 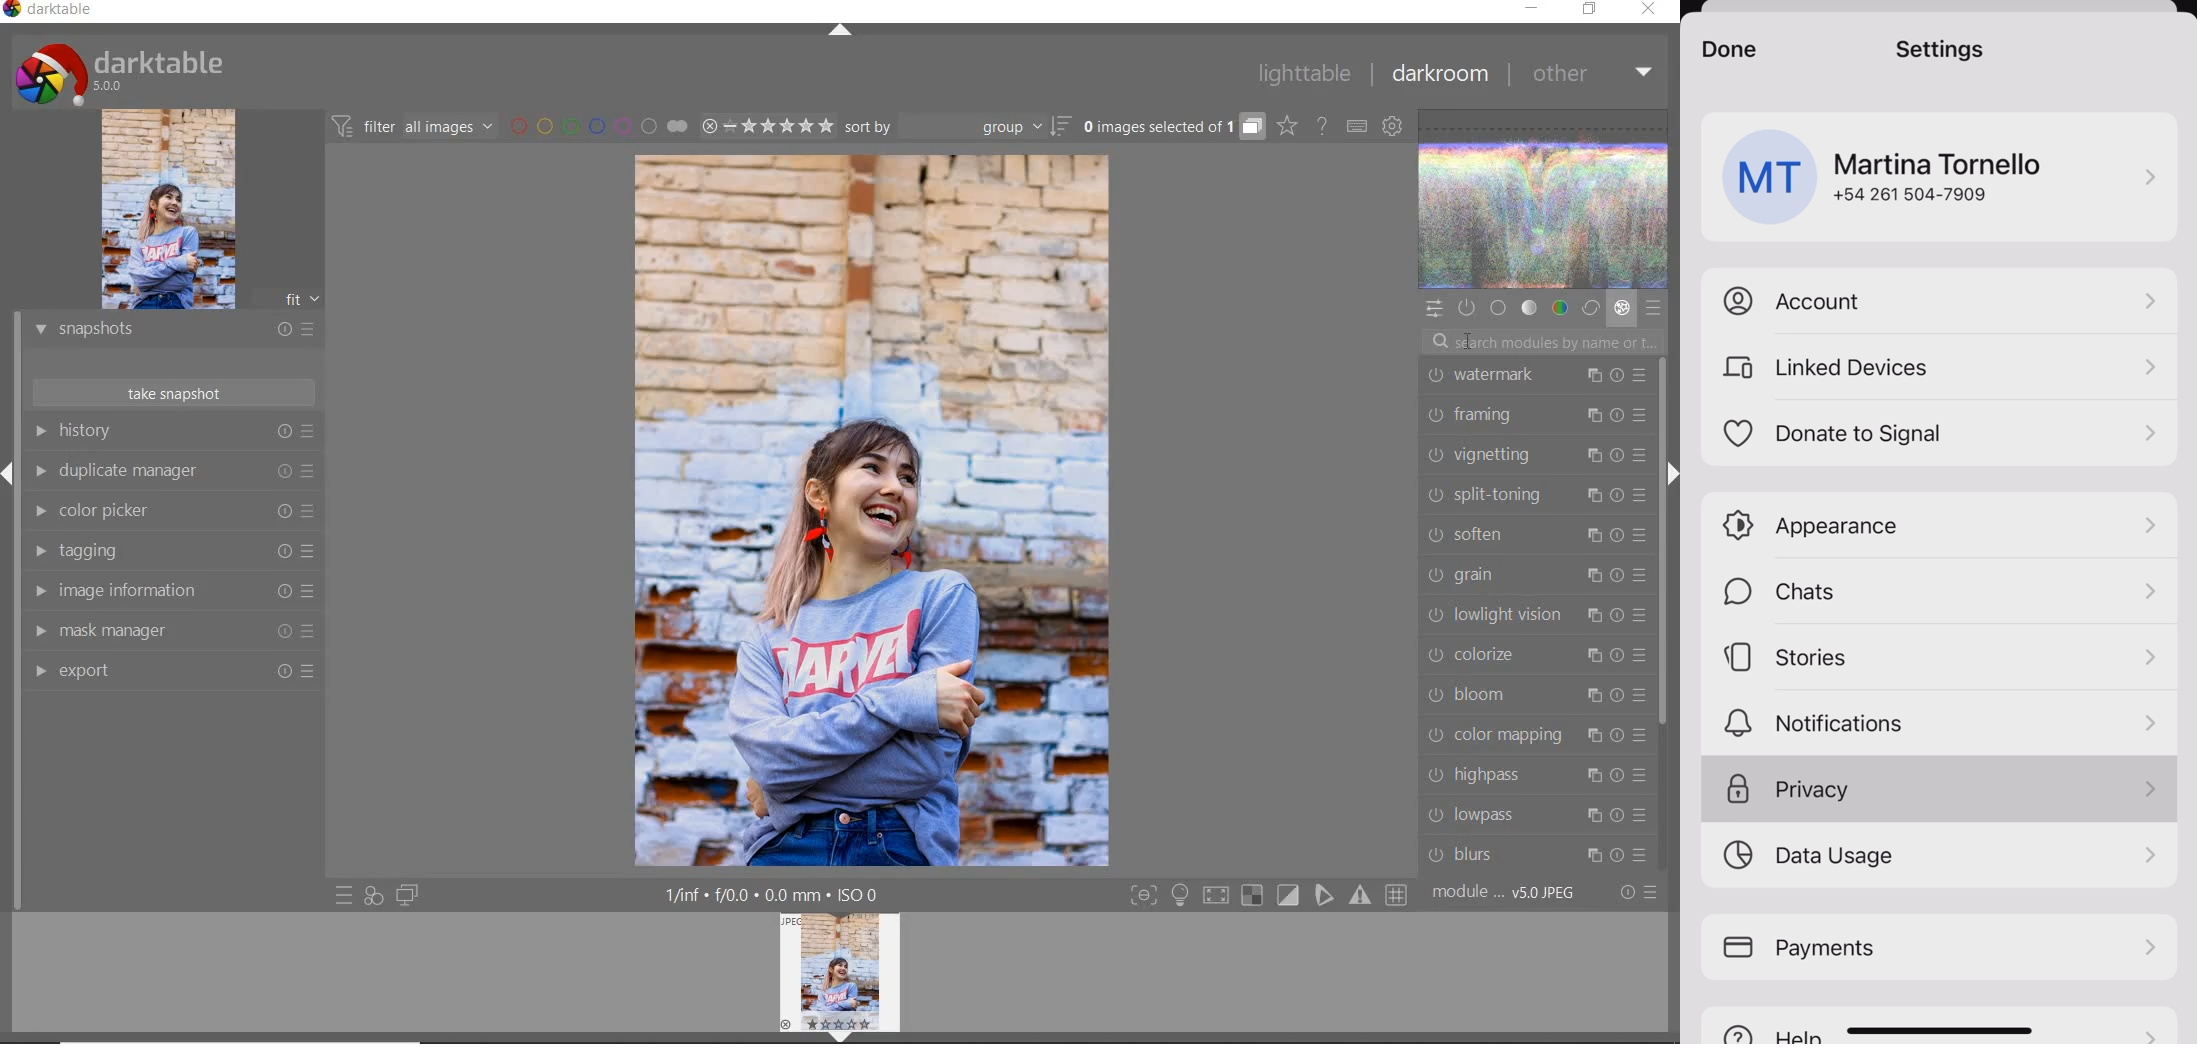 I want to click on color mapping, so click(x=1534, y=737).